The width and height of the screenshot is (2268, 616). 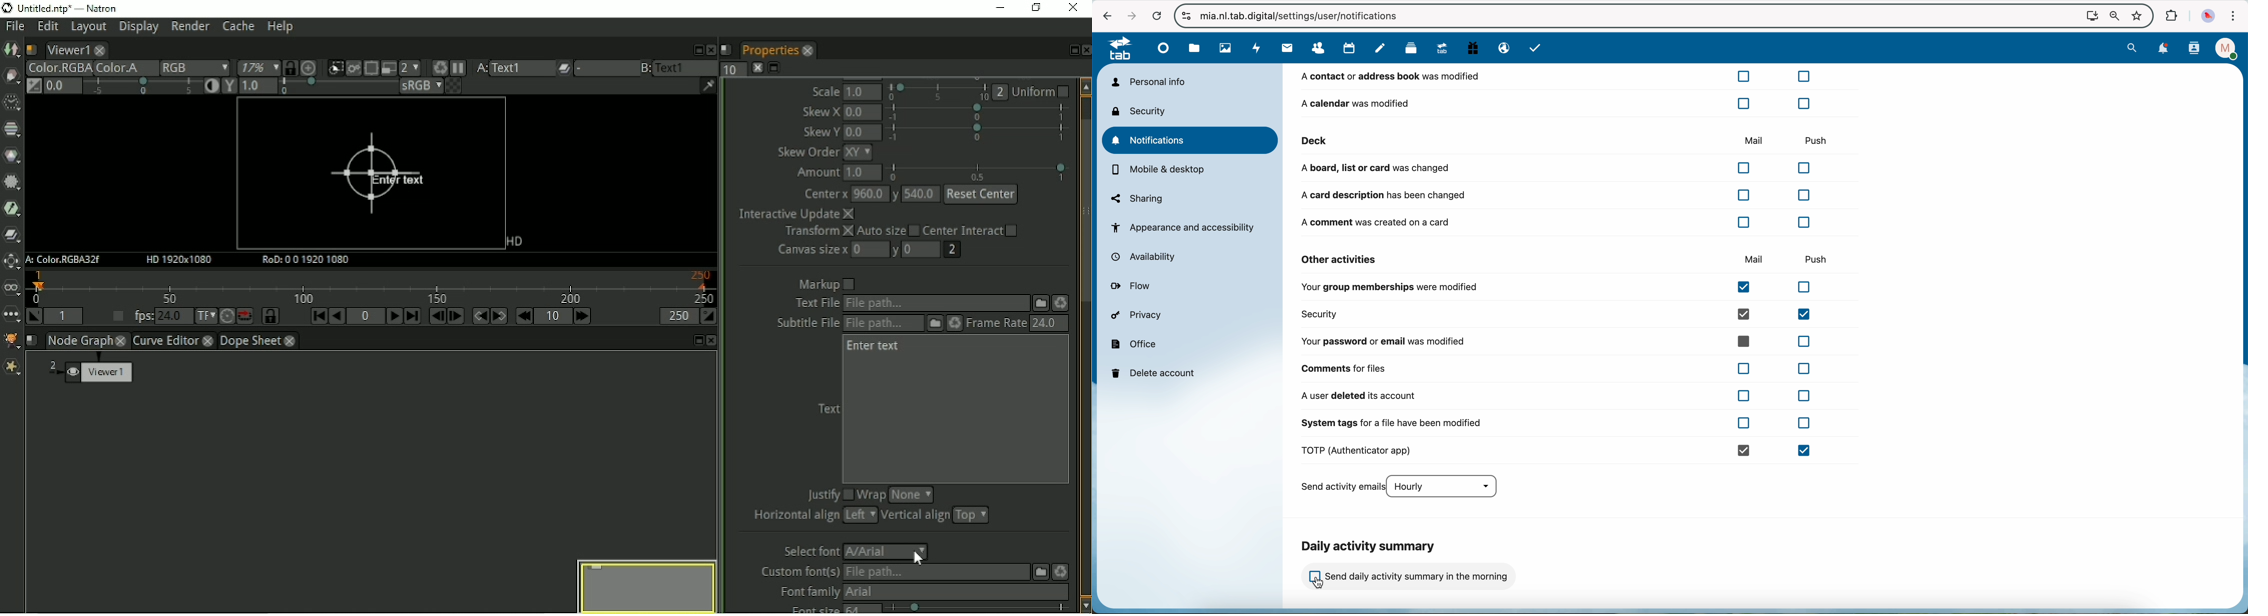 I want to click on personal info, so click(x=1147, y=82).